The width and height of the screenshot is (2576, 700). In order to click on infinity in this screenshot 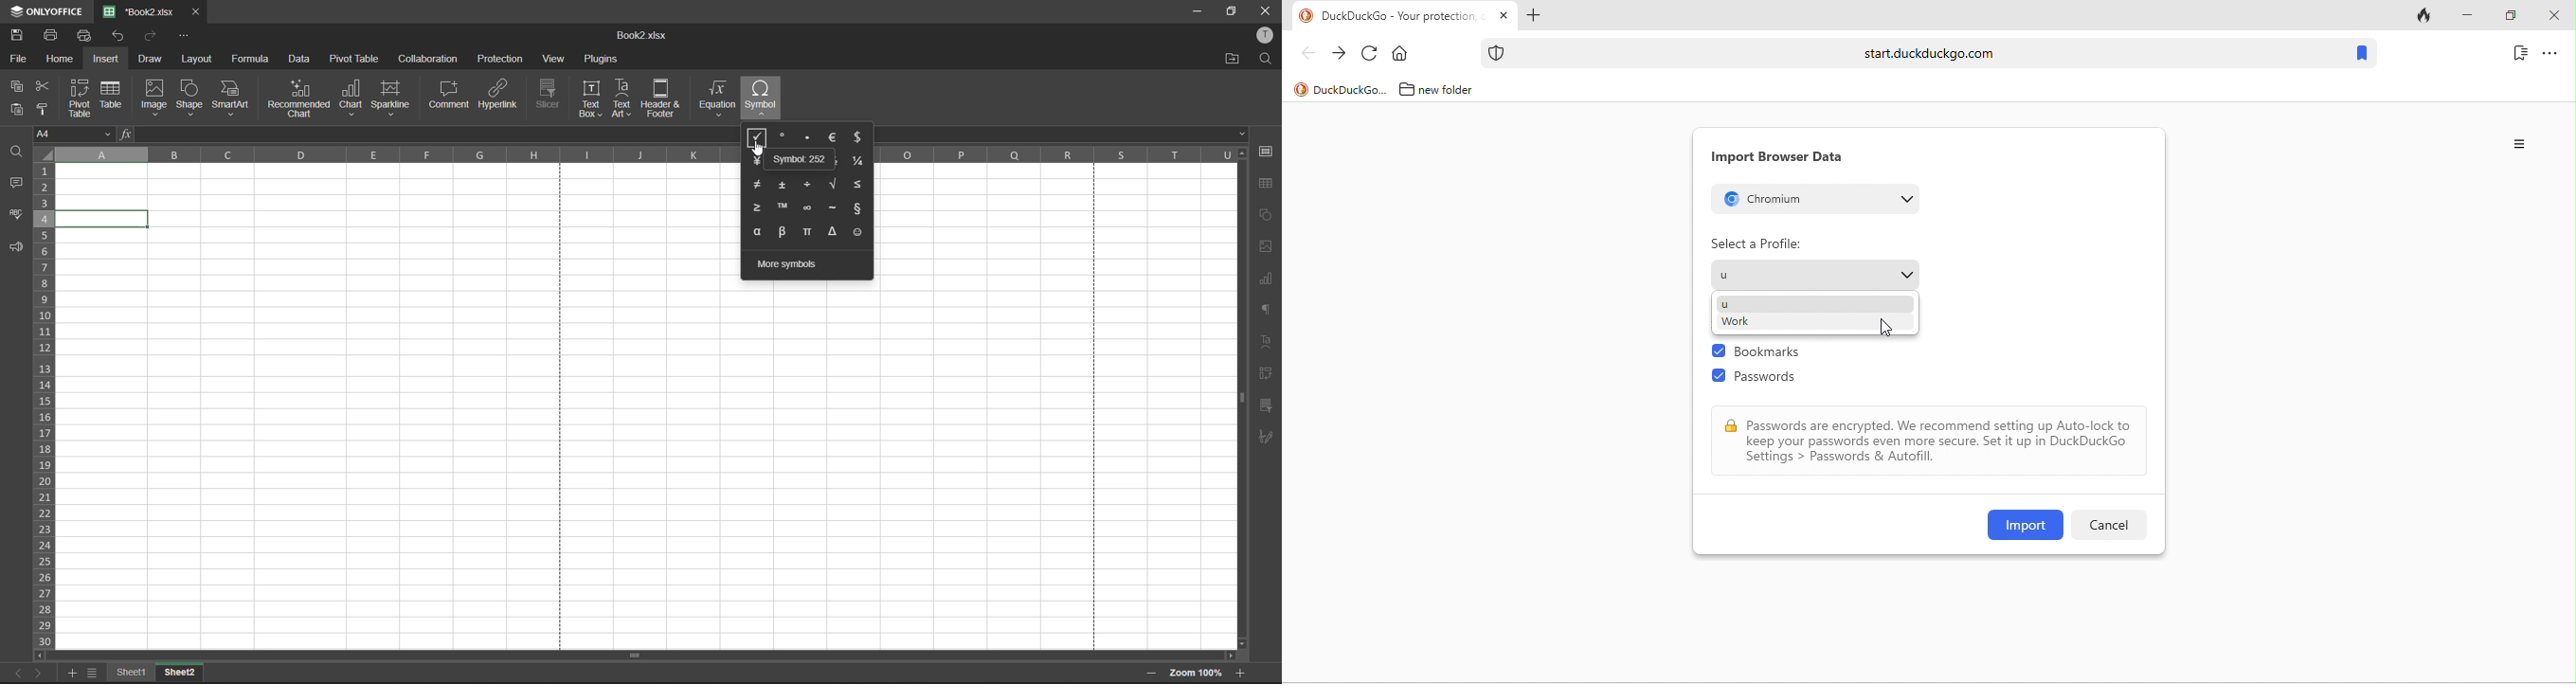, I will do `click(808, 210)`.